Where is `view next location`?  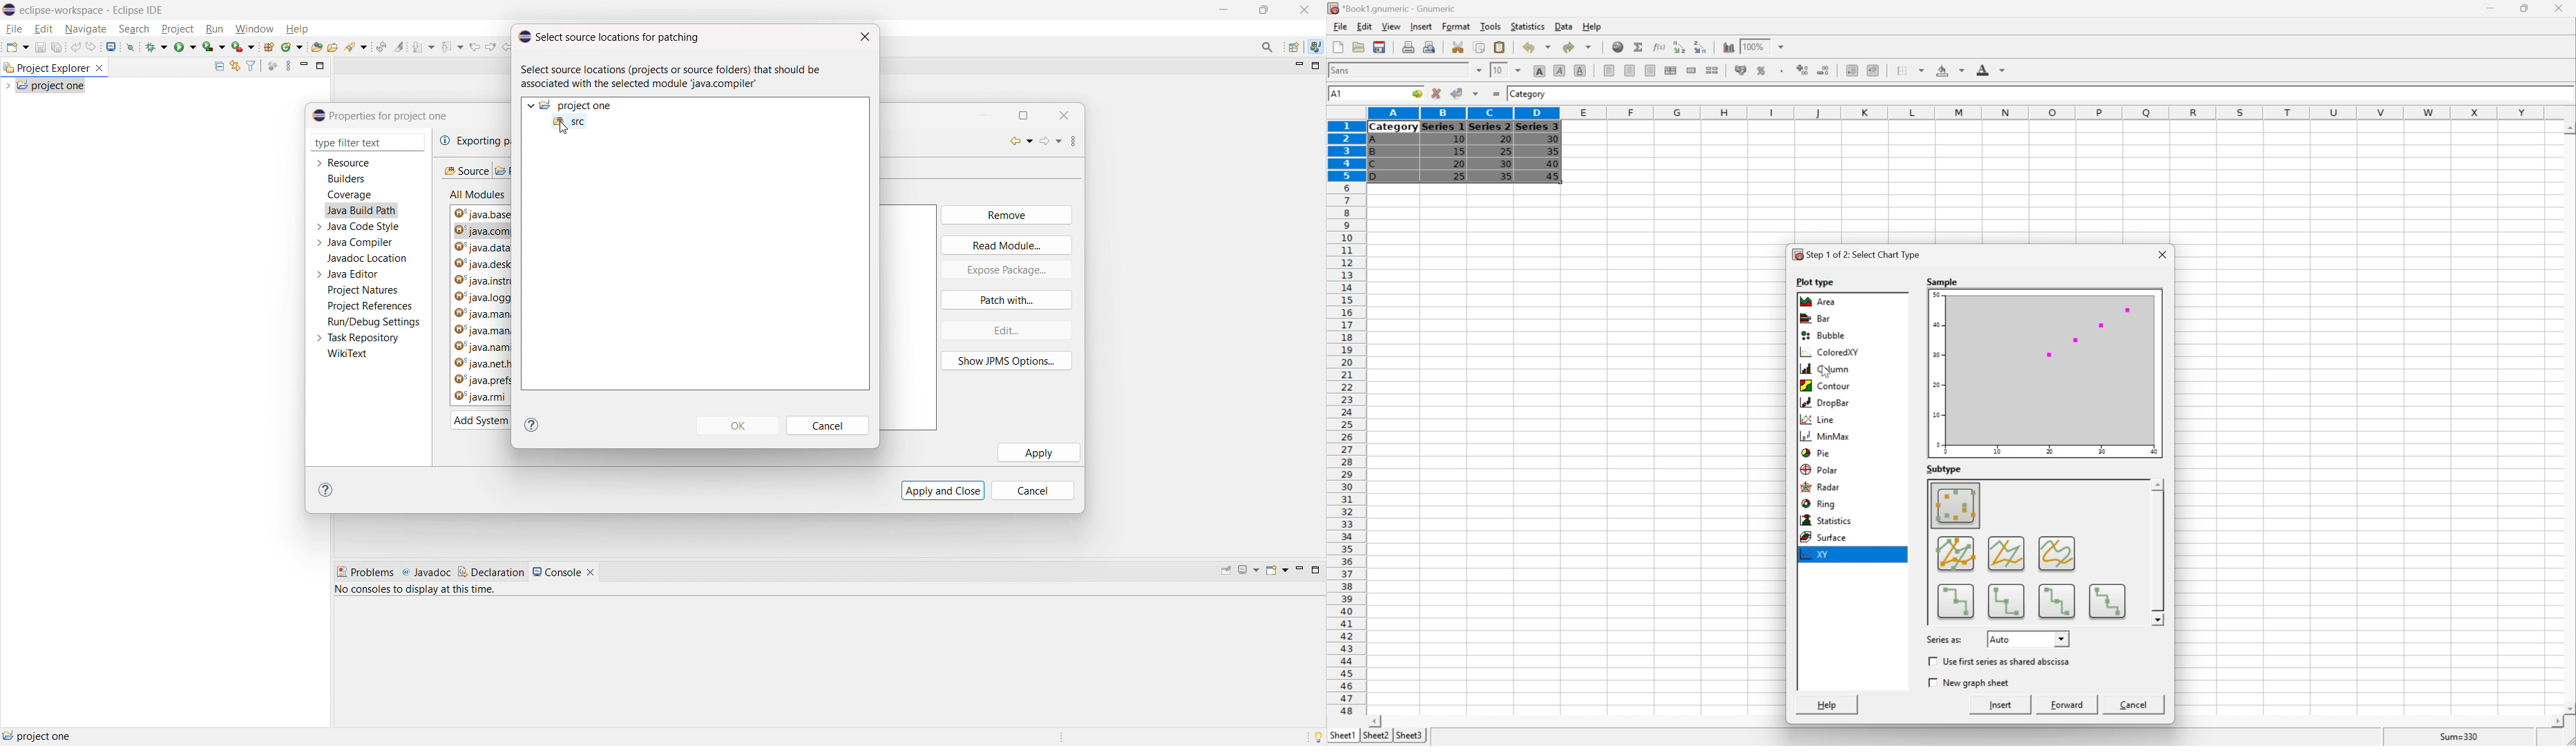
view next location is located at coordinates (490, 45).